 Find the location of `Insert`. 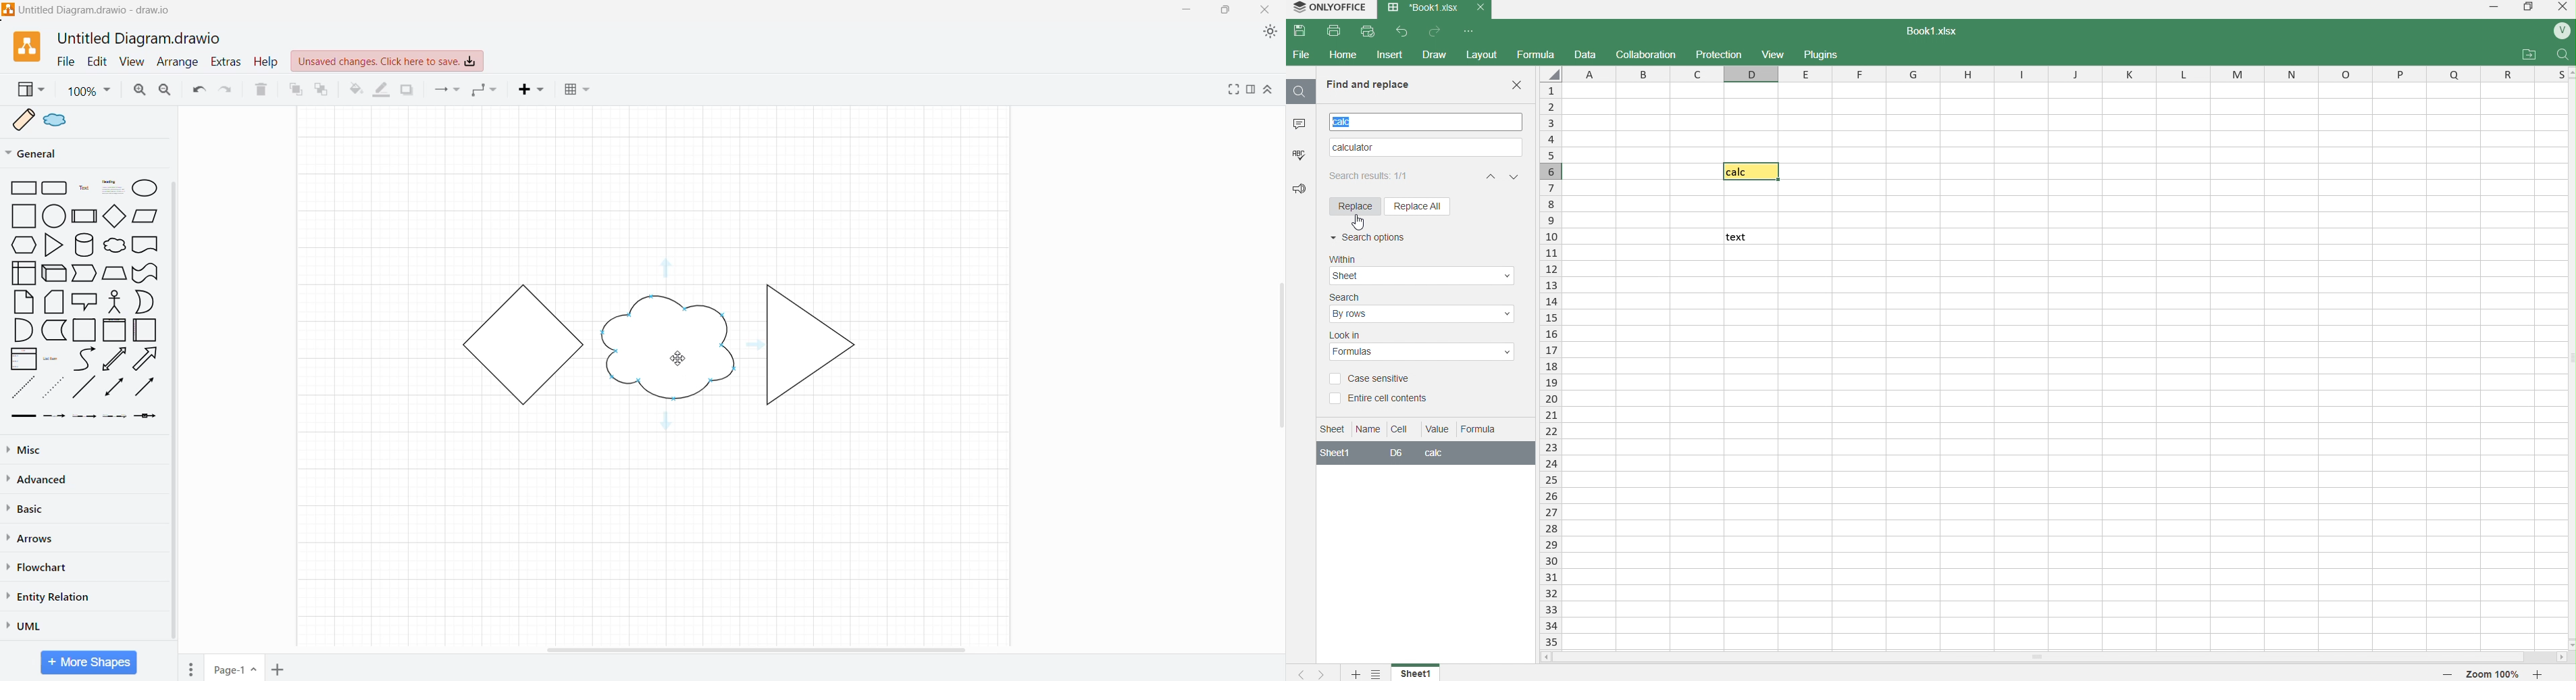

Insert is located at coordinates (535, 91).